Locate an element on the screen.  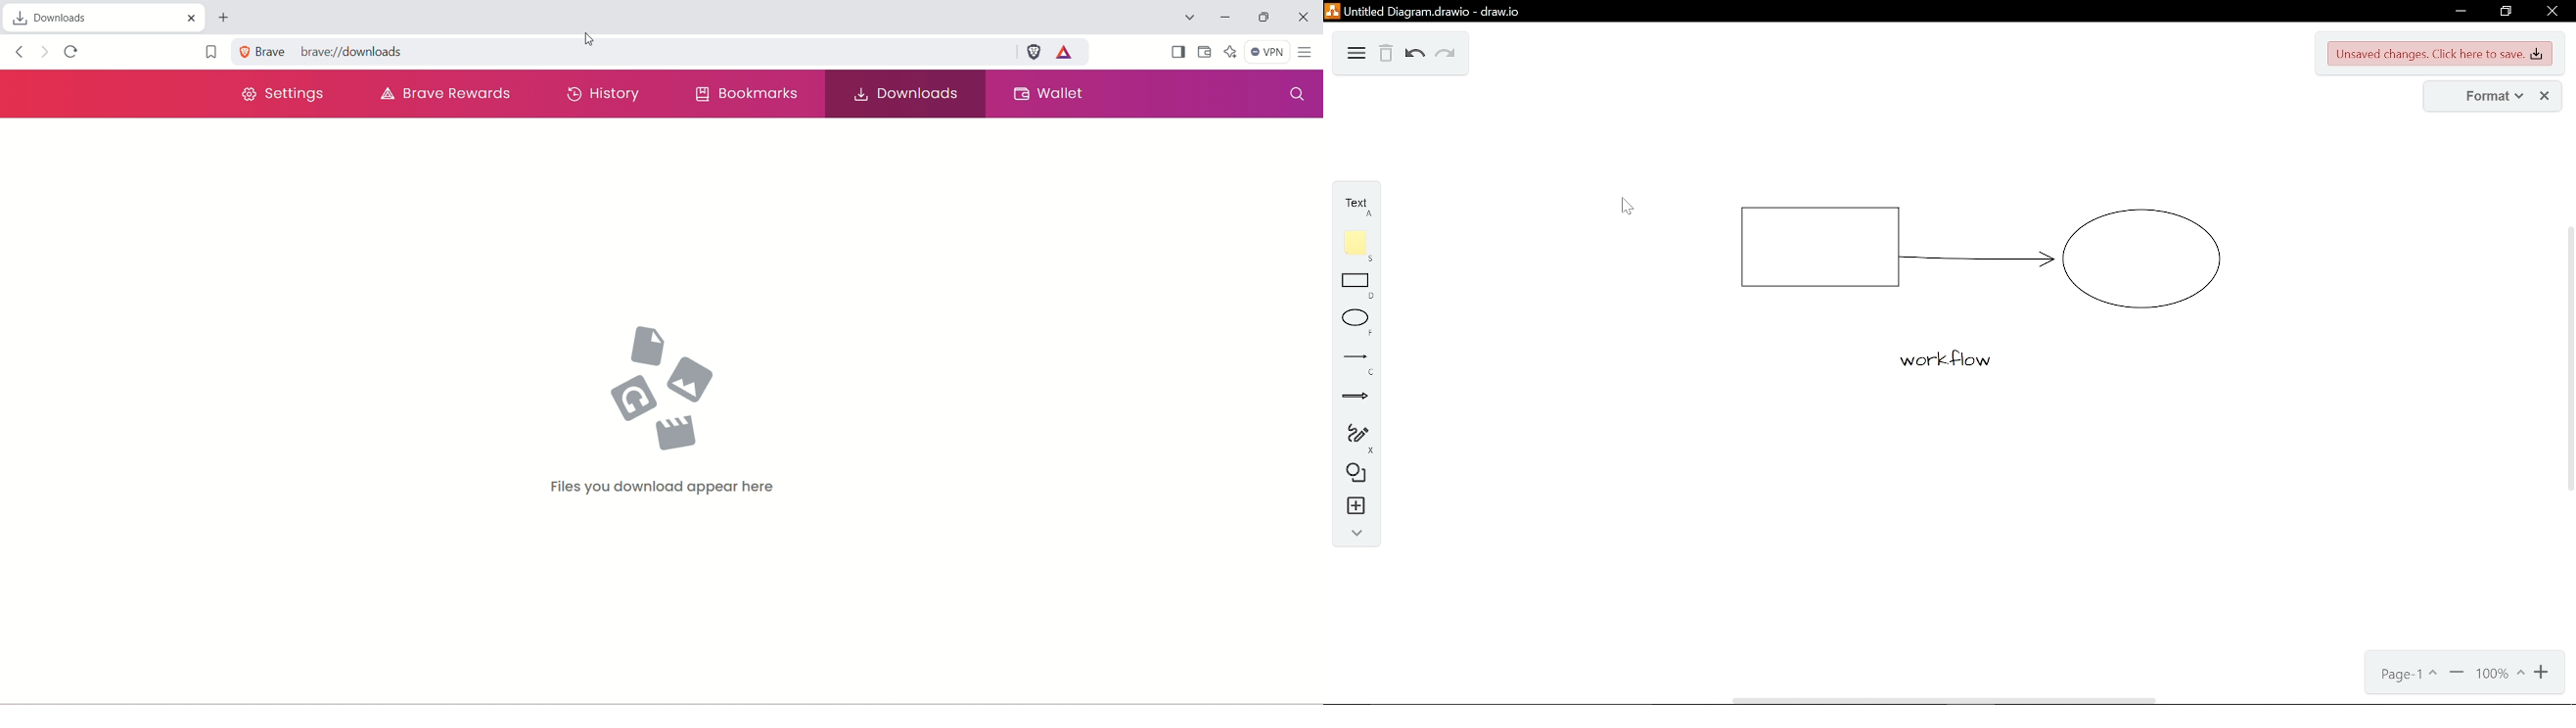
media icons is located at coordinates (669, 389).